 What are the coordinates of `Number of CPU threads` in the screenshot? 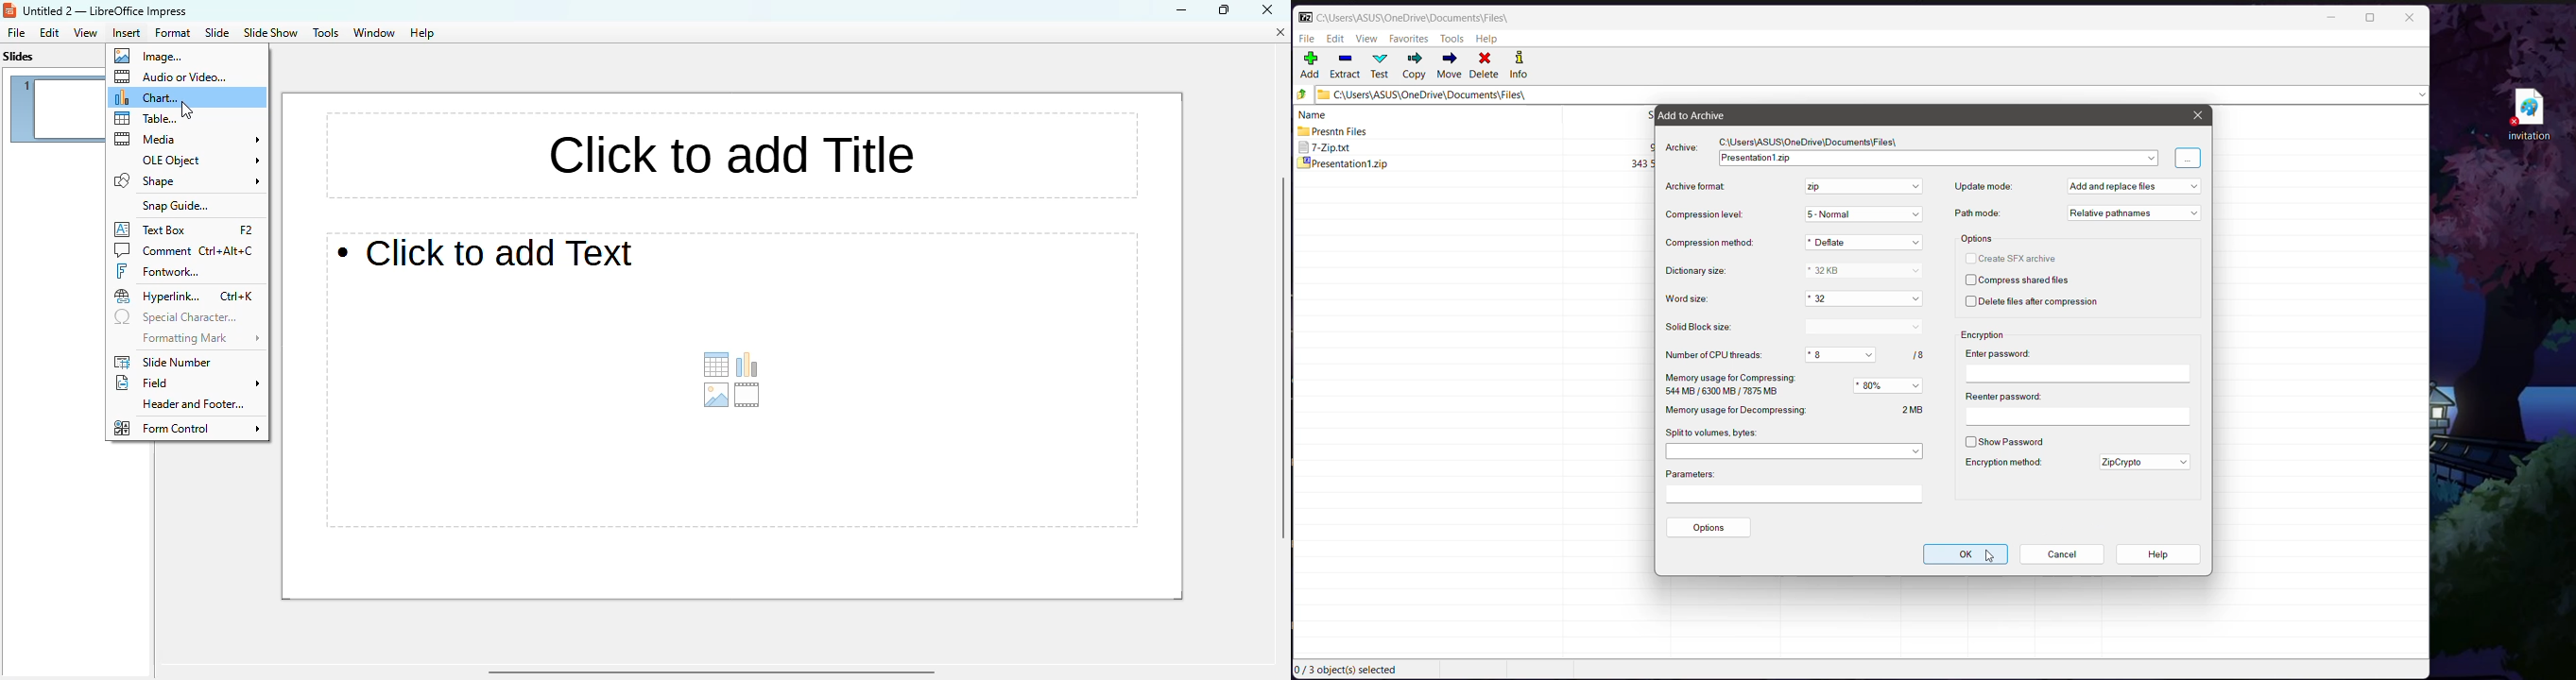 It's located at (1713, 355).